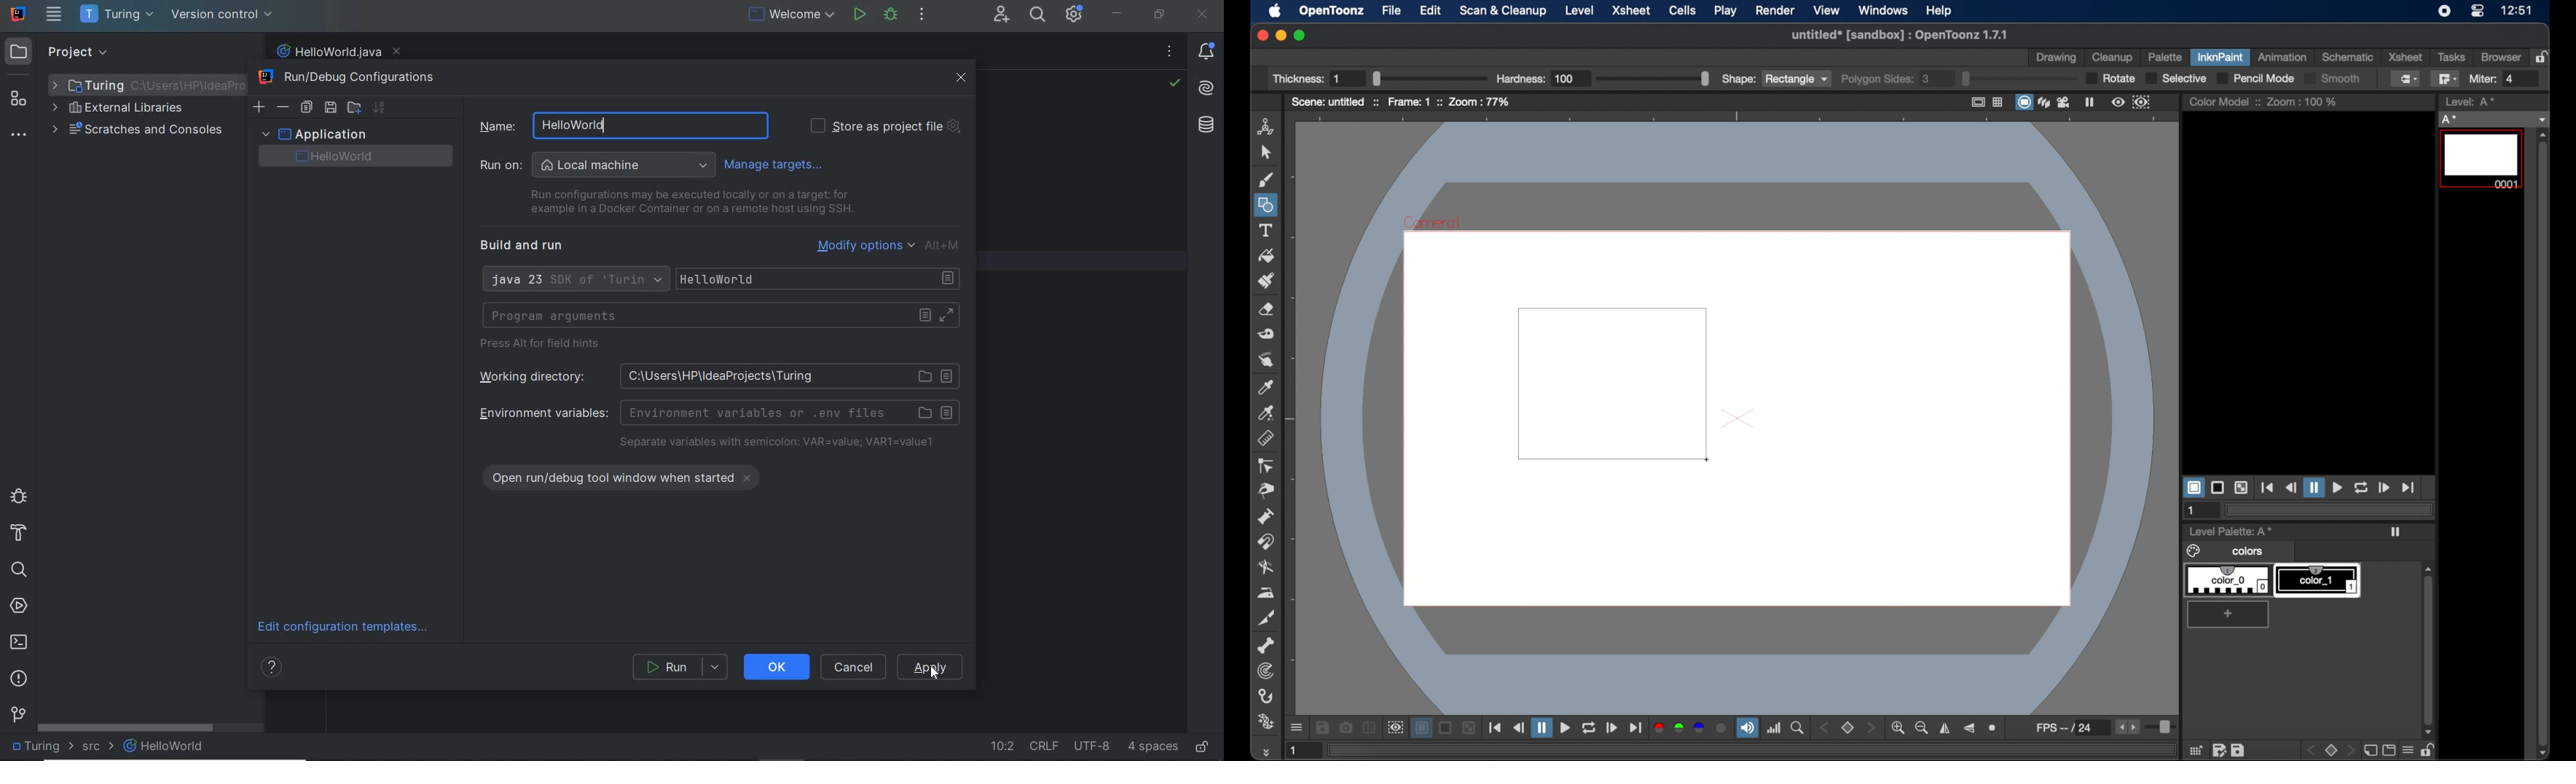  I want to click on scrollbar, so click(126, 727).